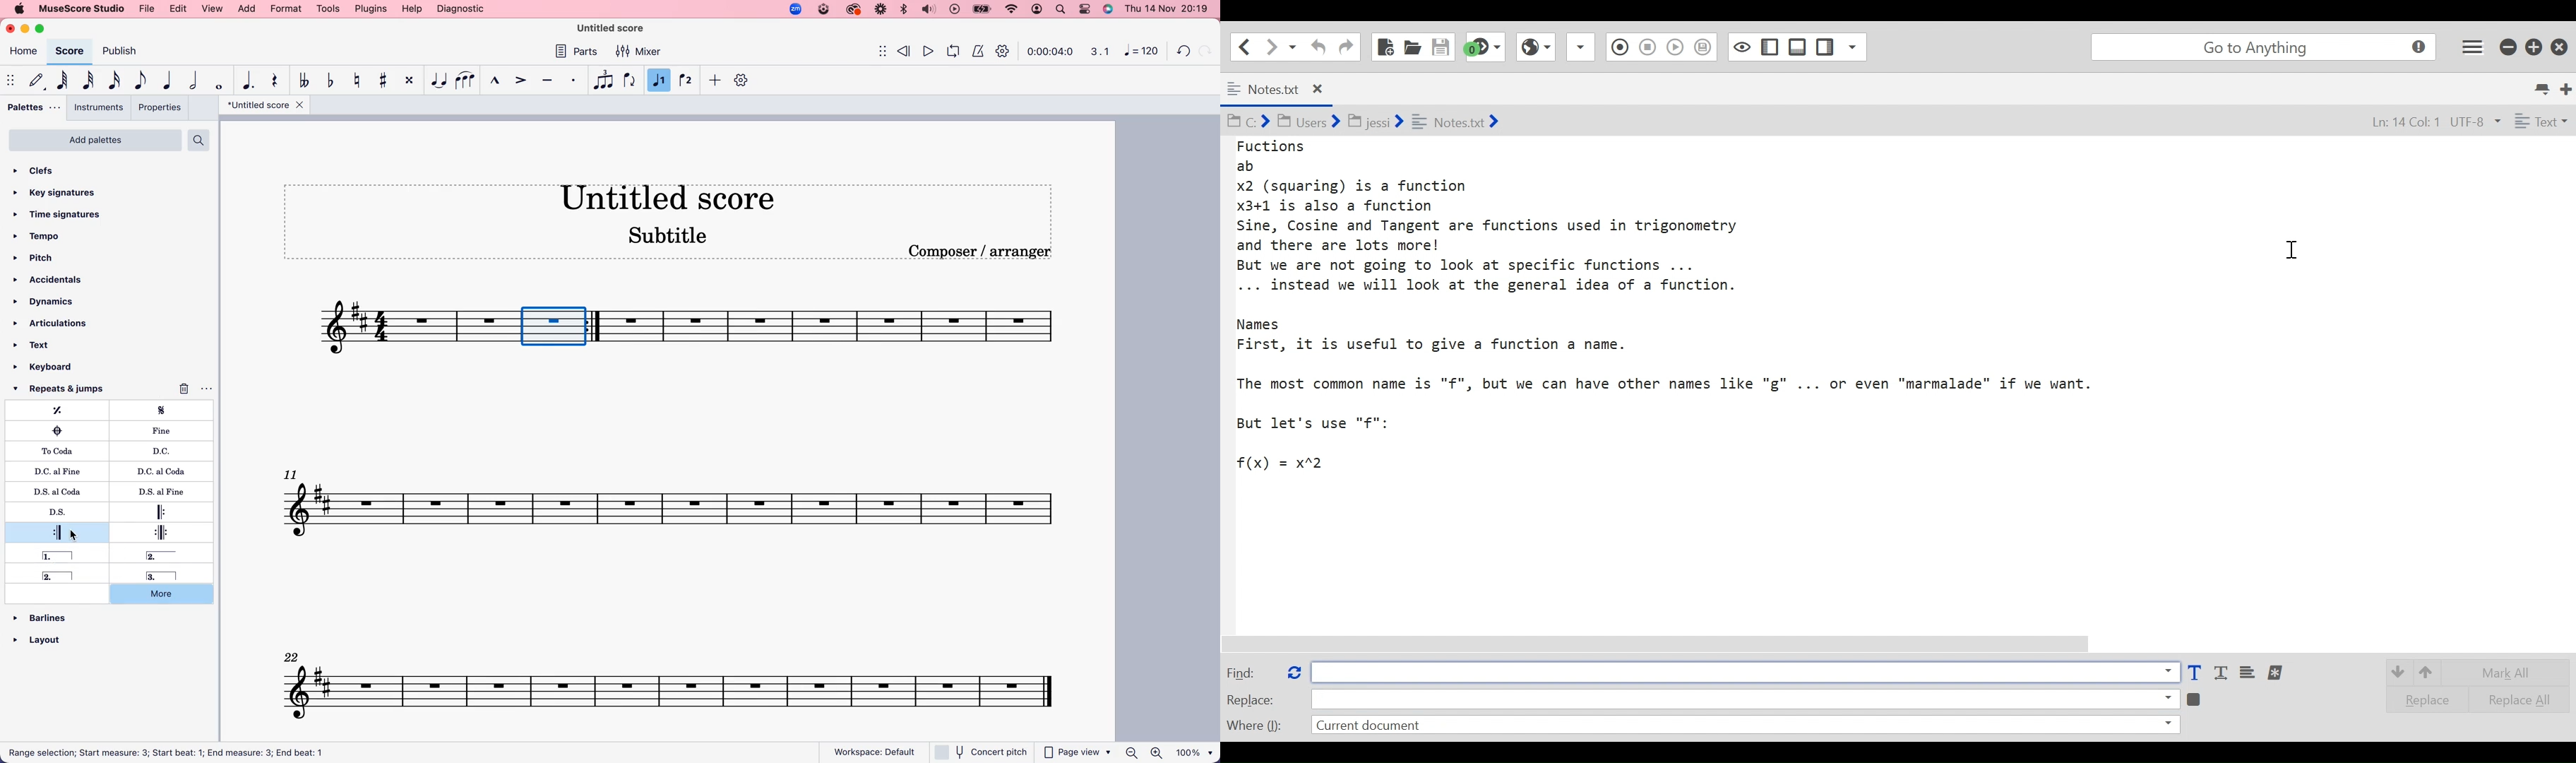  What do you see at coordinates (794, 8) in the screenshot?
I see `zoom` at bounding box center [794, 8].